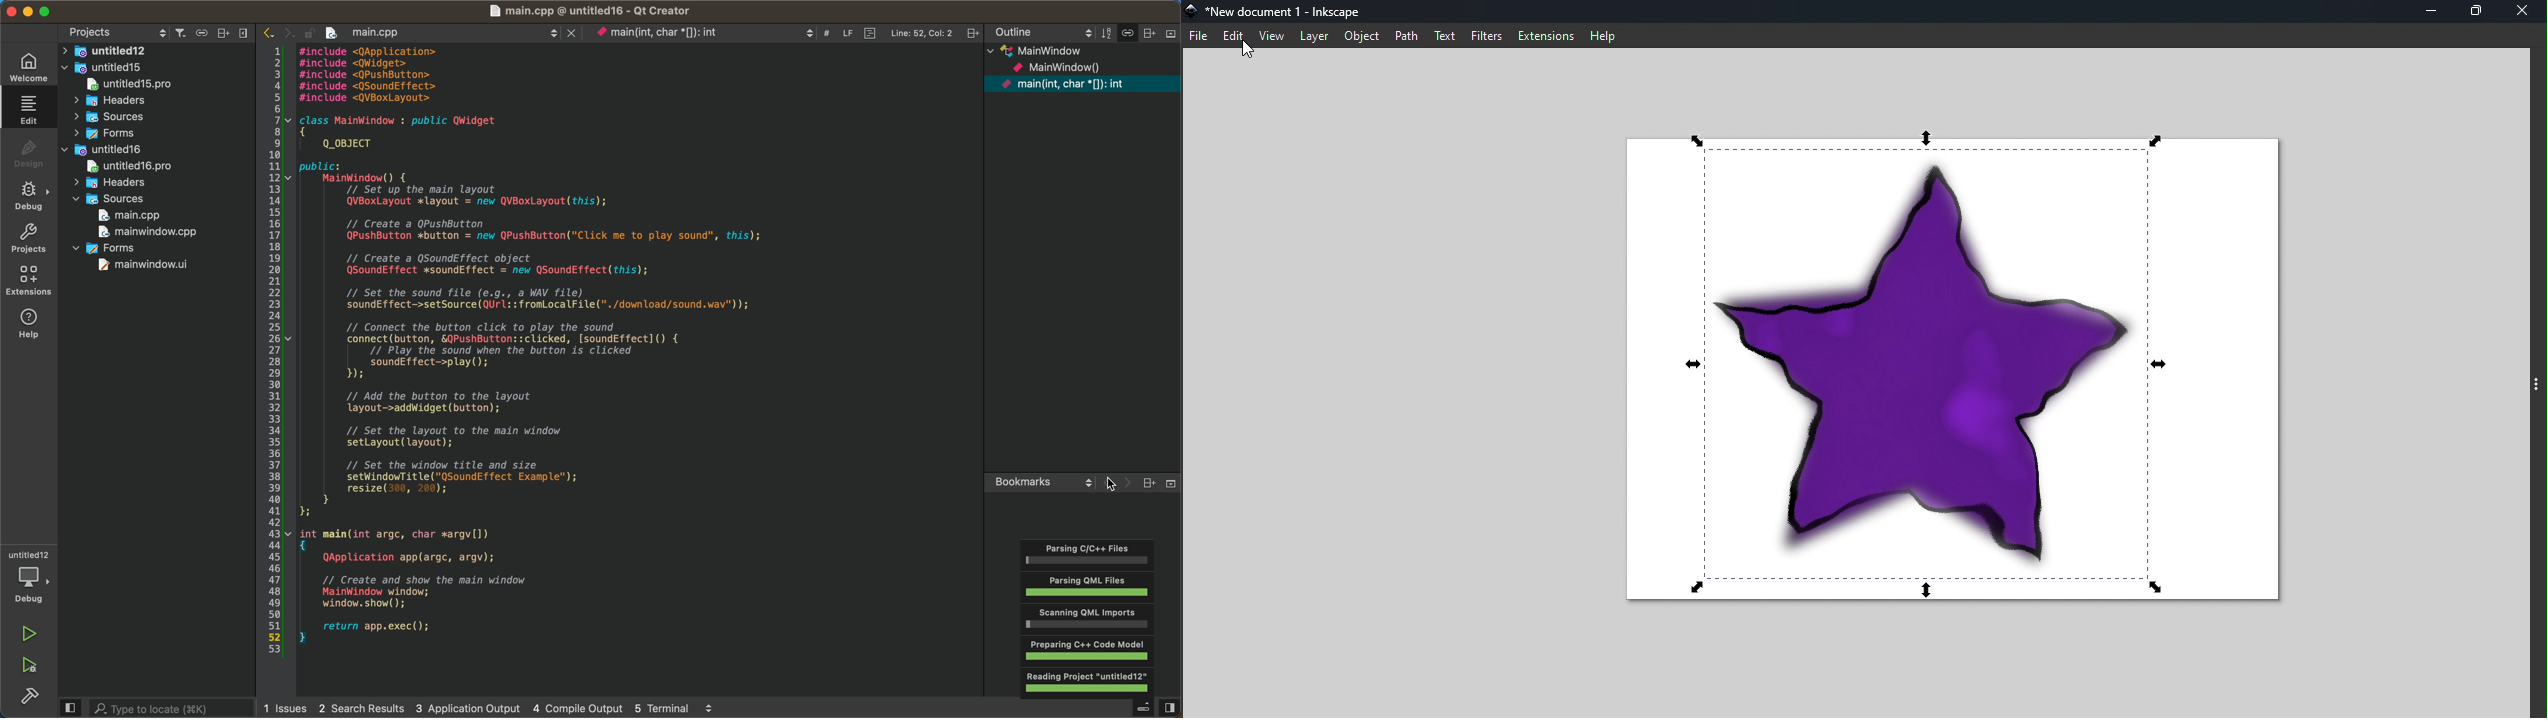 The width and height of the screenshot is (2548, 728). What do you see at coordinates (1407, 36) in the screenshot?
I see `Path` at bounding box center [1407, 36].